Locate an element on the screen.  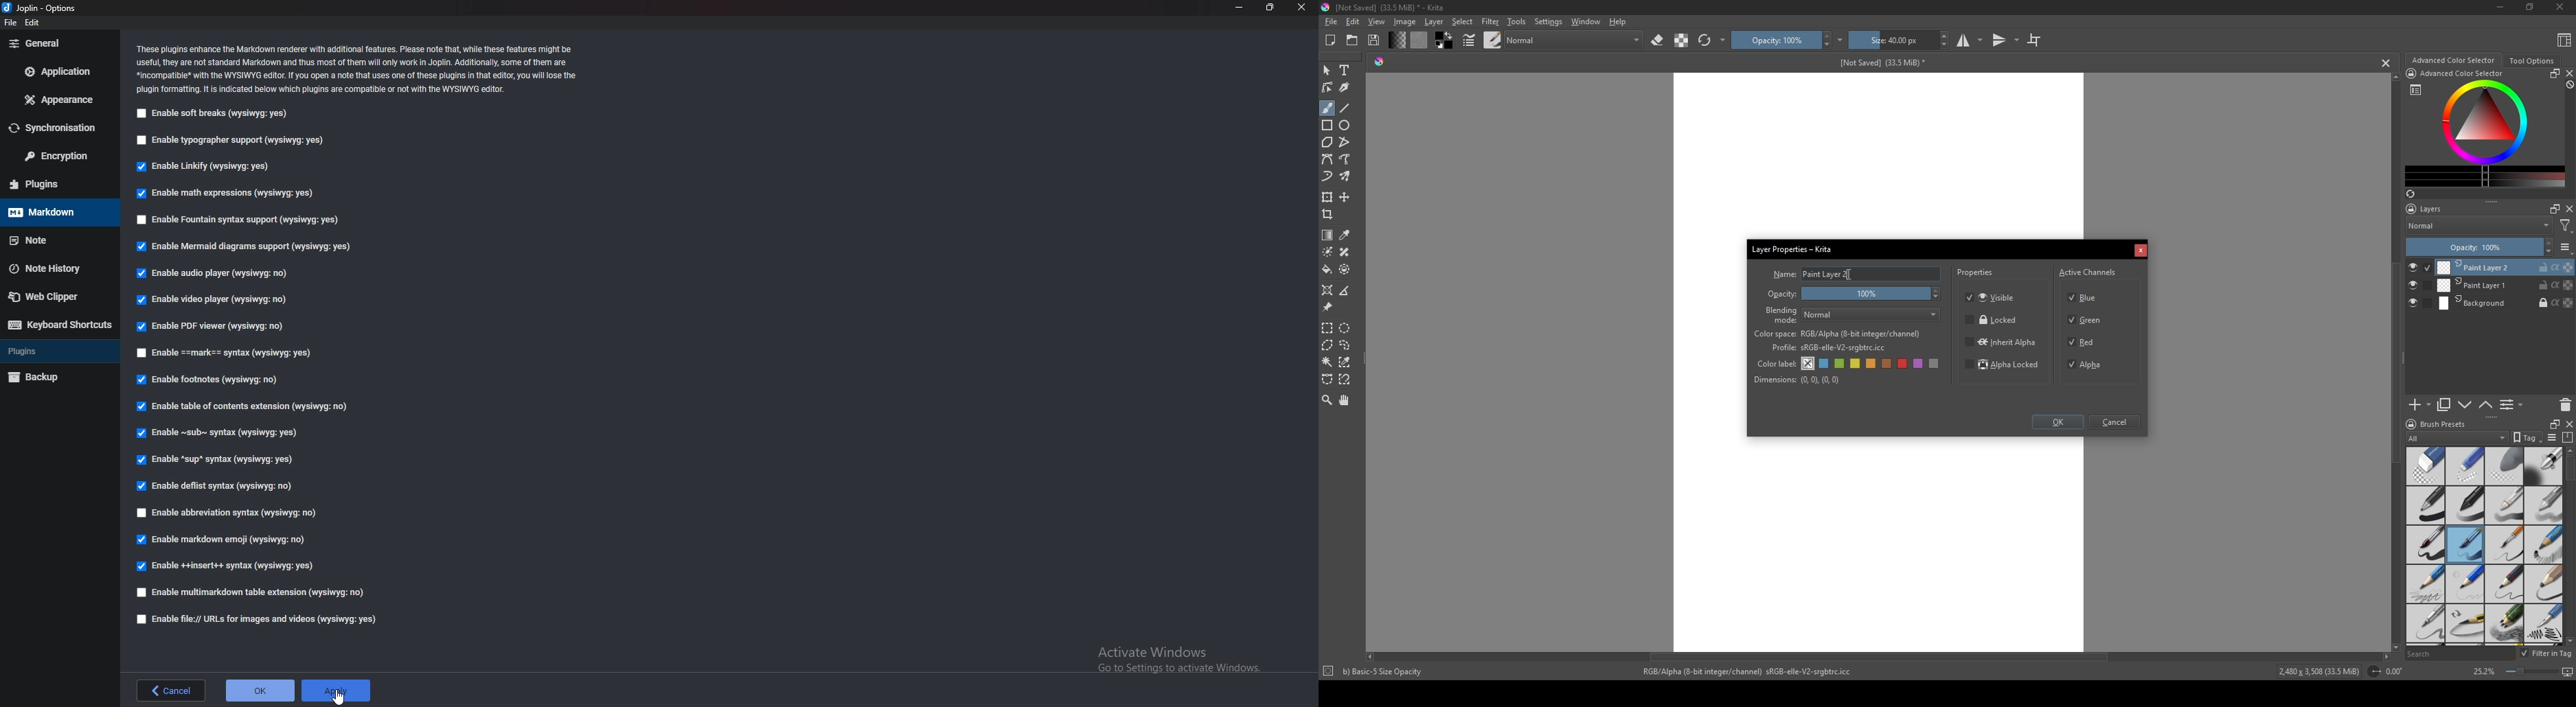
[Not Saved] (33.5 MiB) - Krita is located at coordinates (1390, 8).